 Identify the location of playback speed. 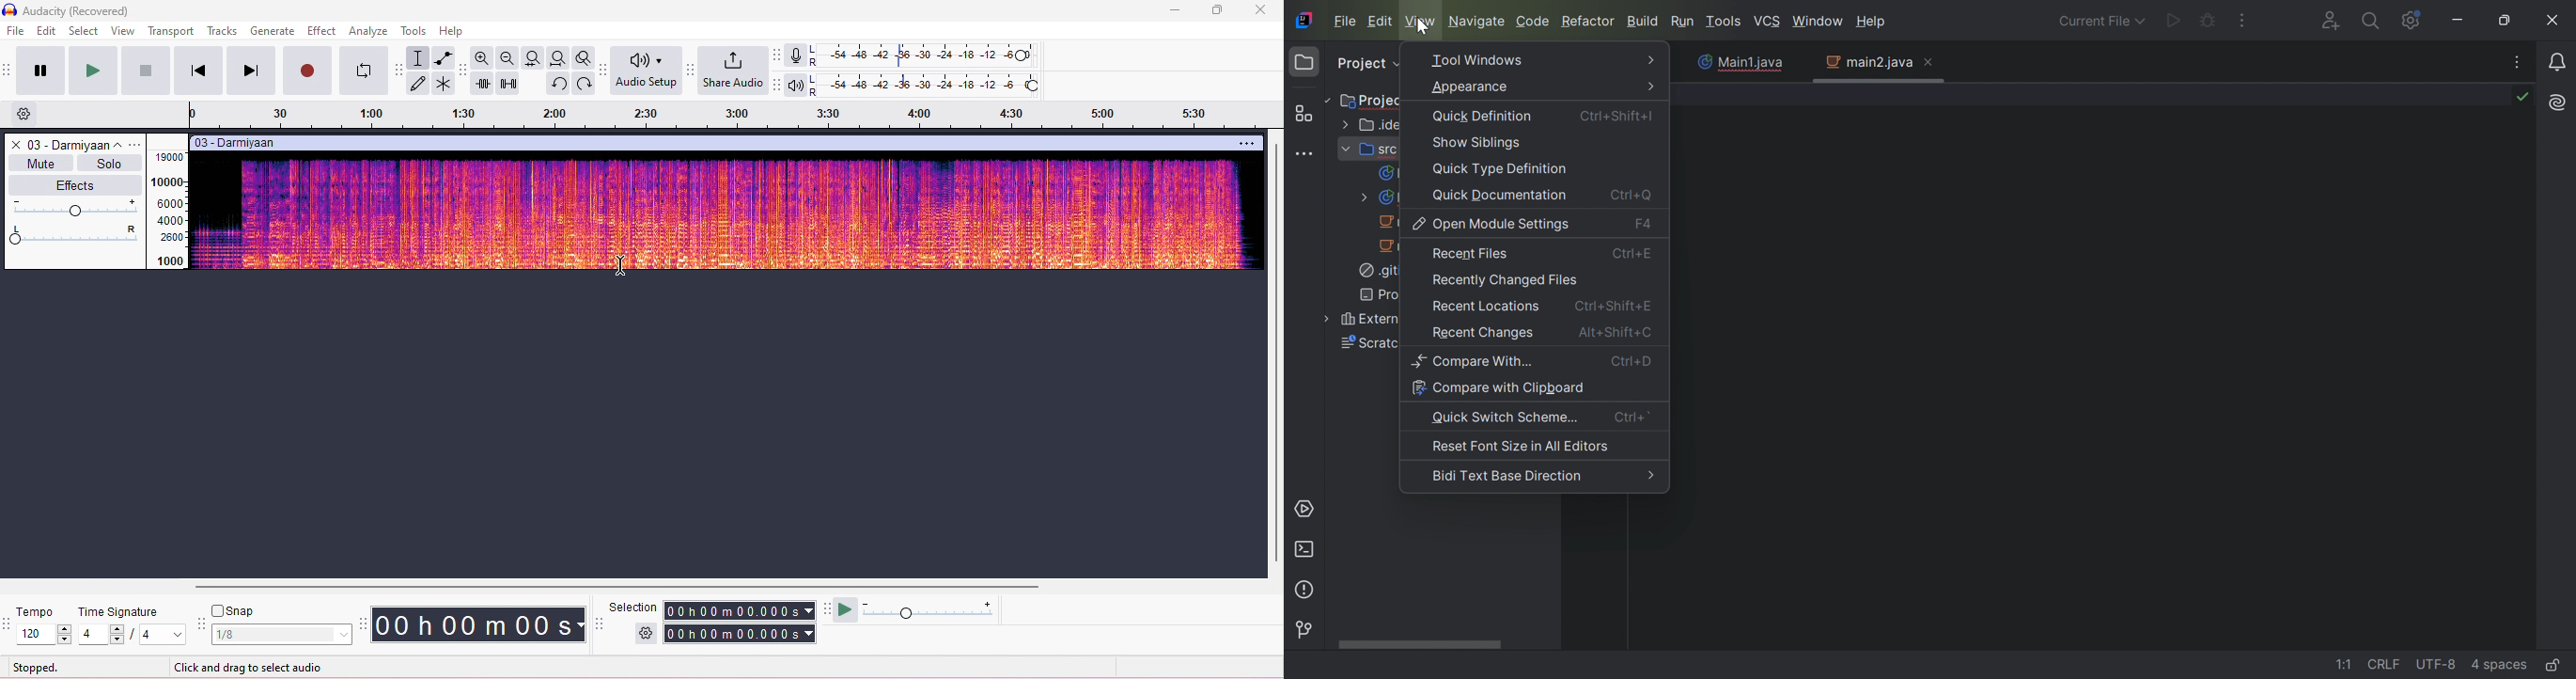
(931, 610).